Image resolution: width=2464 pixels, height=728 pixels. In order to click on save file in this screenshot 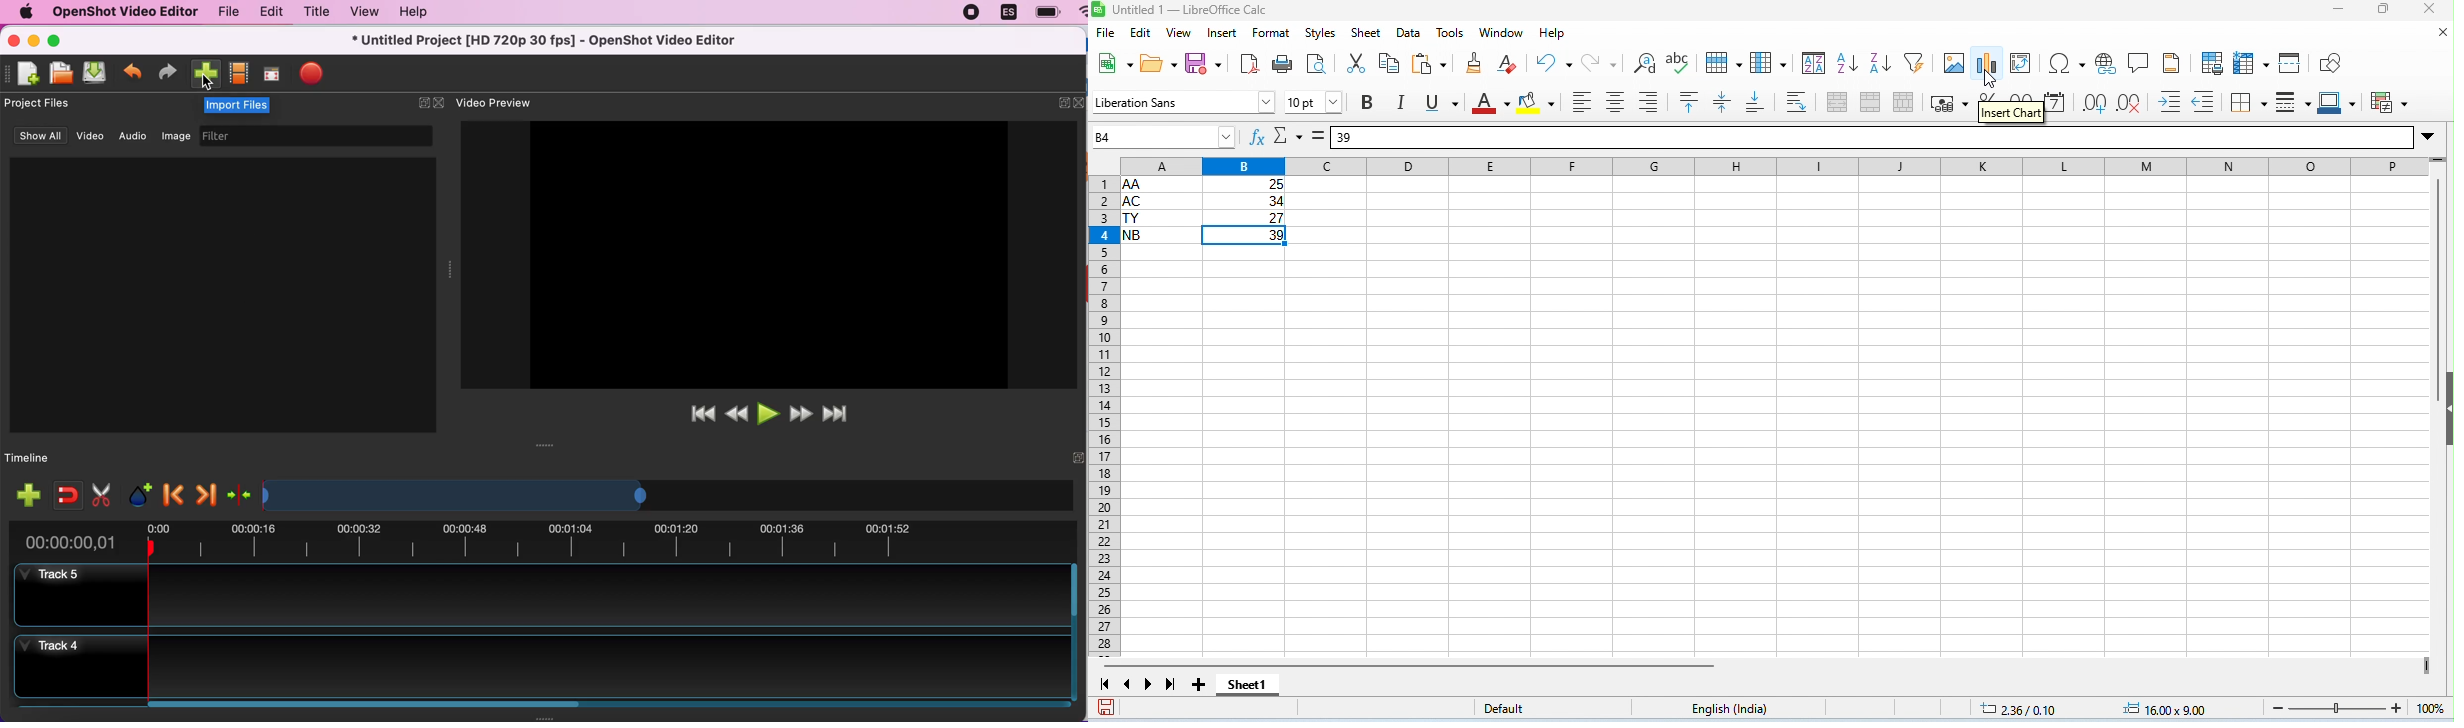, I will do `click(97, 74)`.